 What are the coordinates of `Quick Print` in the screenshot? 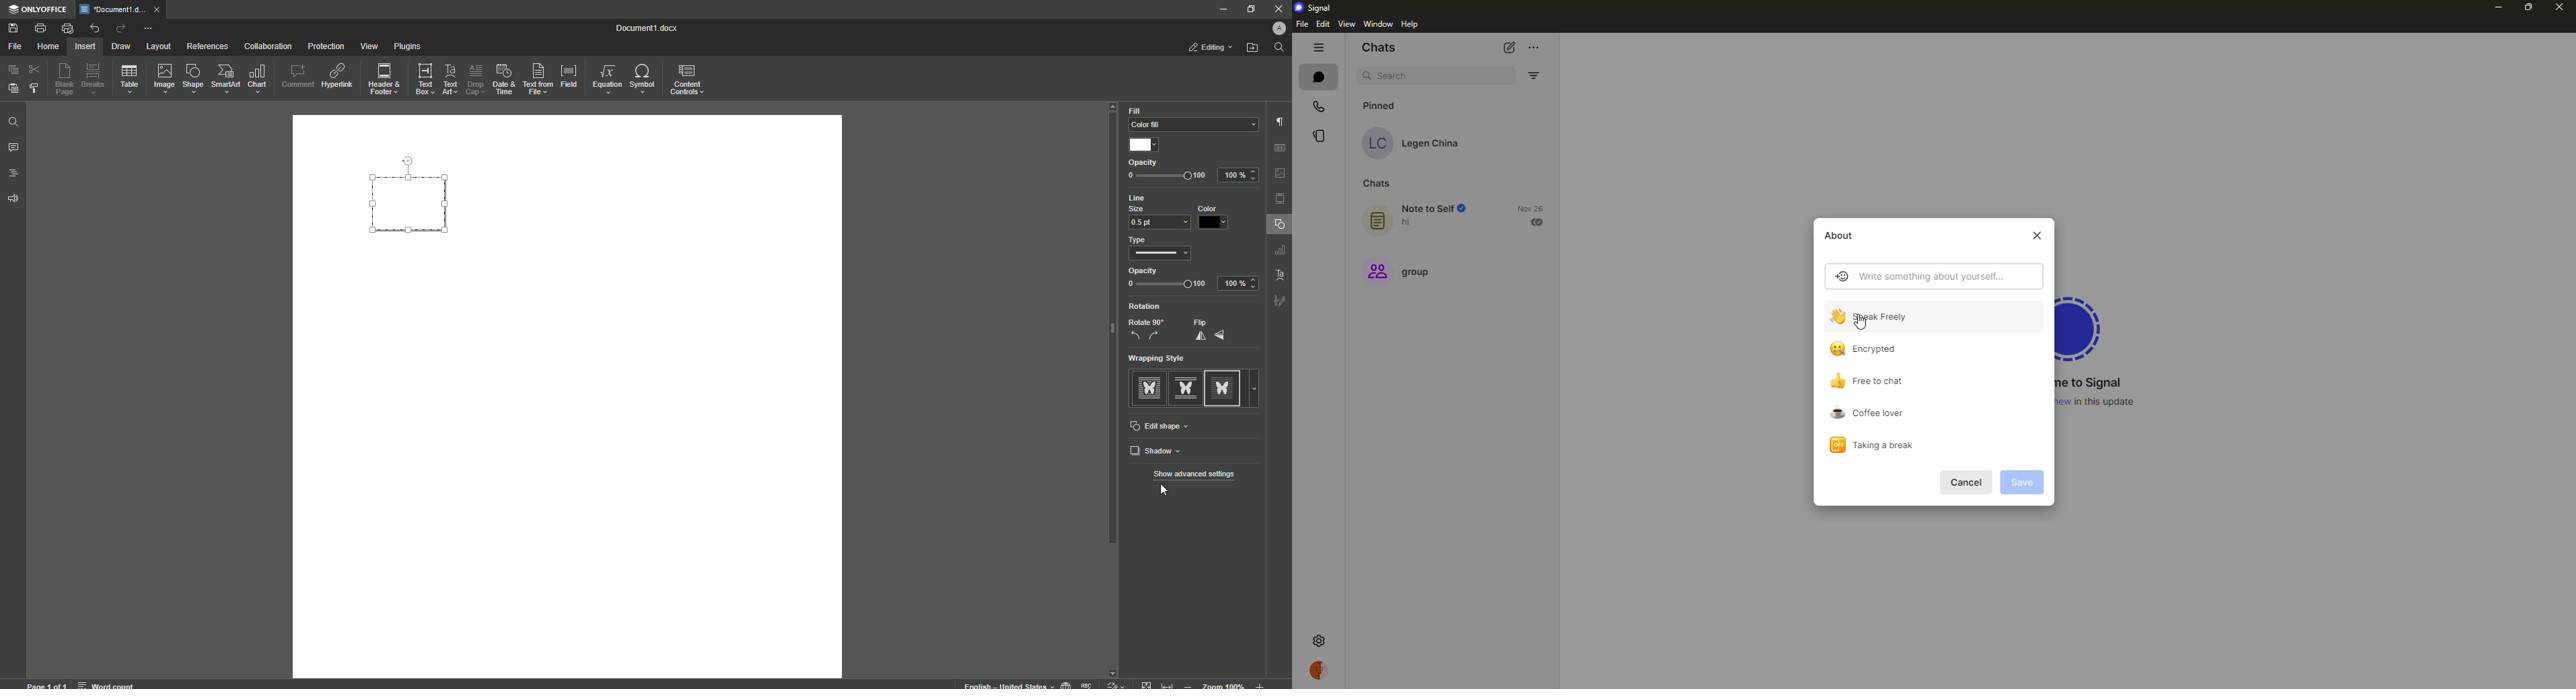 It's located at (67, 28).